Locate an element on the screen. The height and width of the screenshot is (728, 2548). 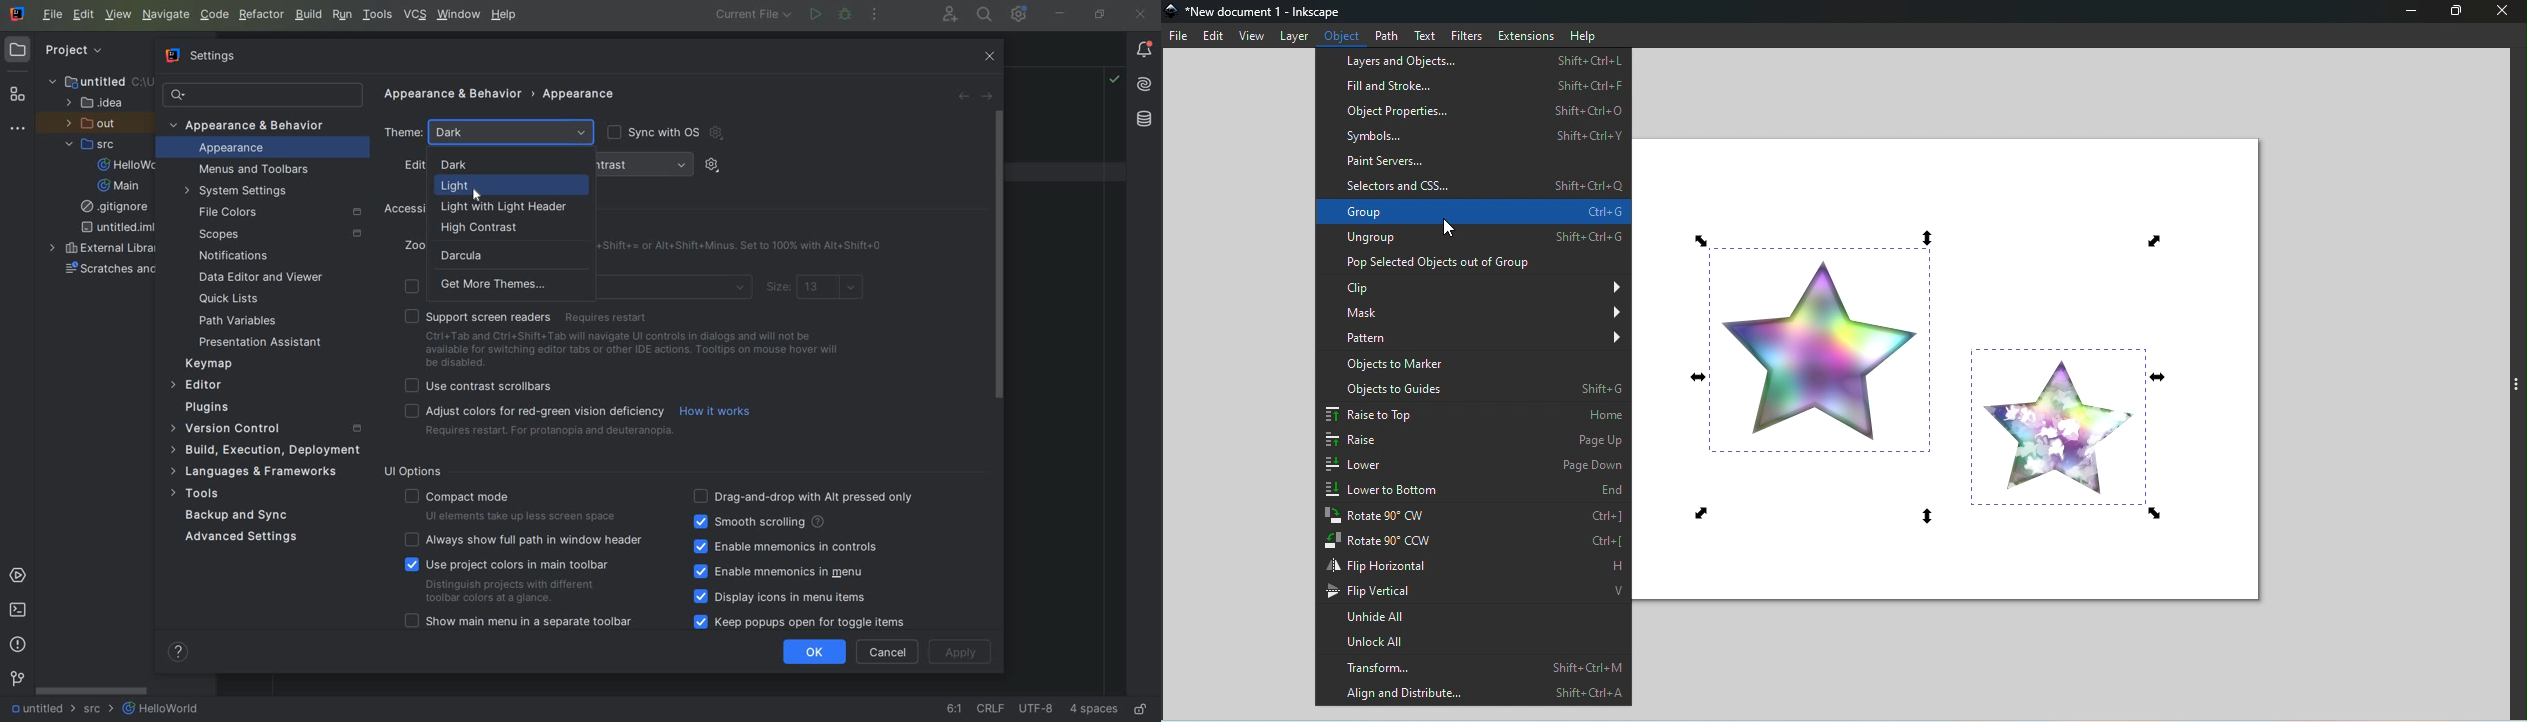
File is located at coordinates (1178, 37).